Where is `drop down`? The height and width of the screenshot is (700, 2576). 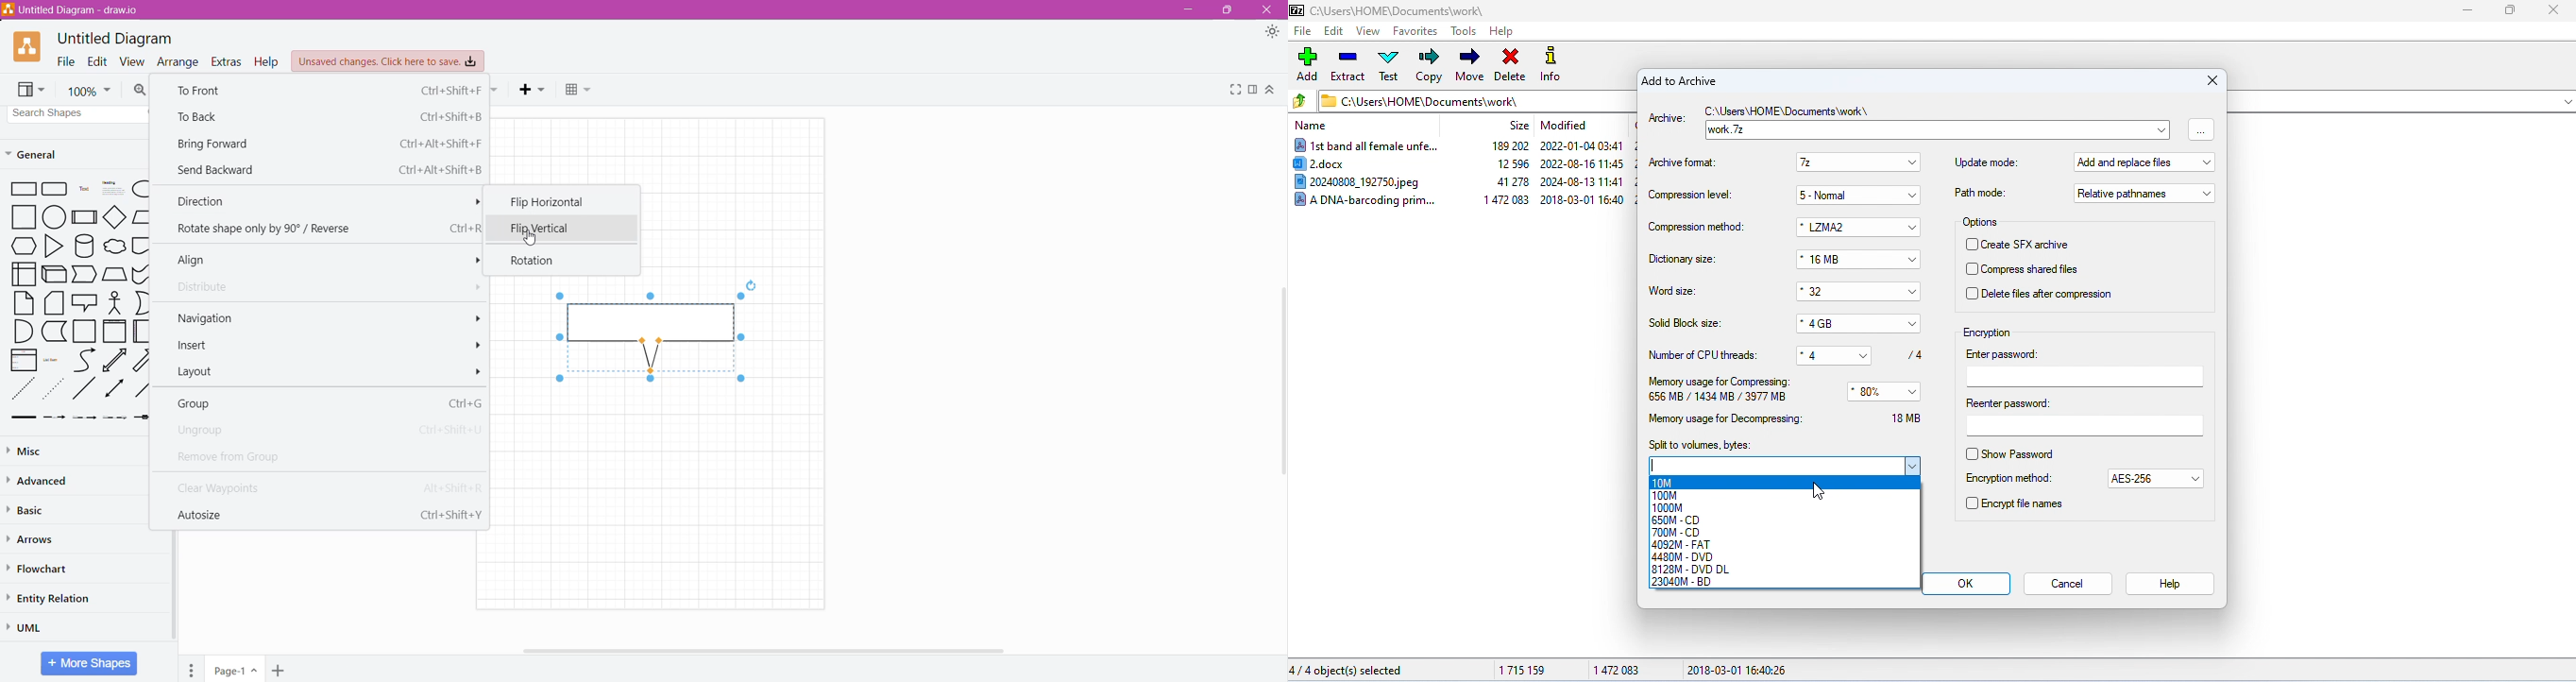 drop down is located at coordinates (1913, 324).